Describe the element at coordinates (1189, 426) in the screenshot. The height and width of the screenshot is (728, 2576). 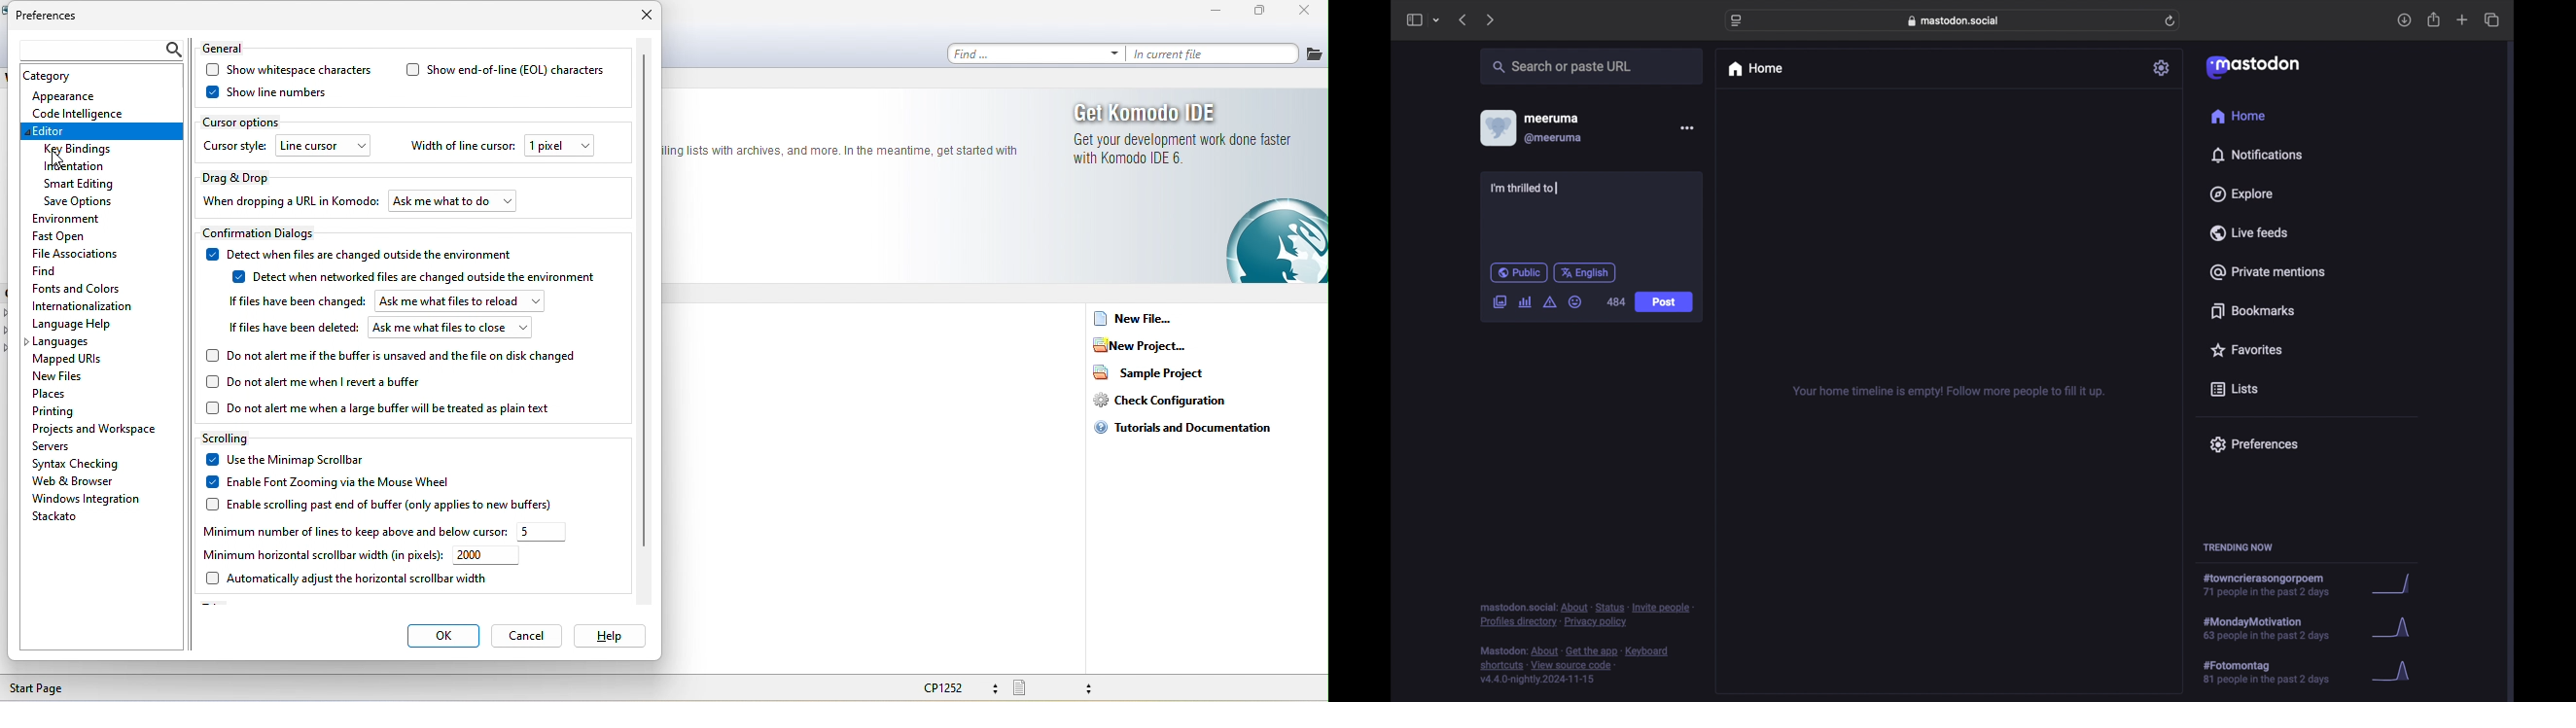
I see `tutorials and documentation` at that location.